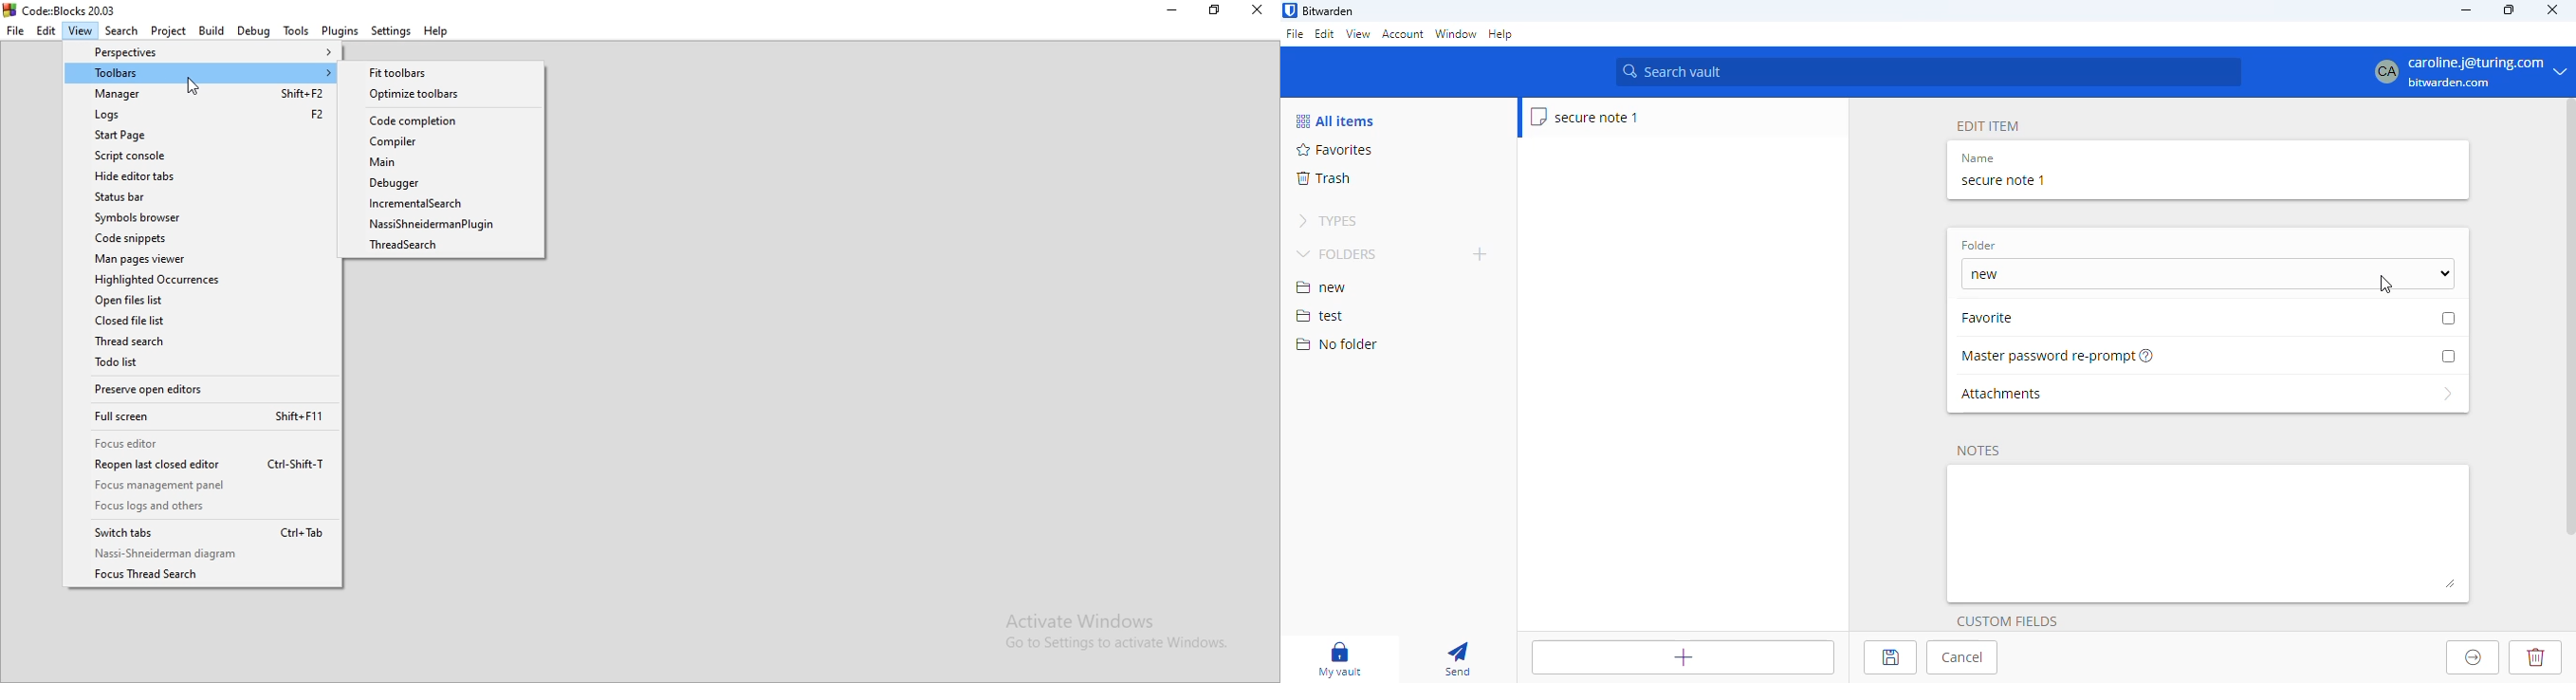  Describe the element at coordinates (201, 114) in the screenshot. I see `Logs ` at that location.